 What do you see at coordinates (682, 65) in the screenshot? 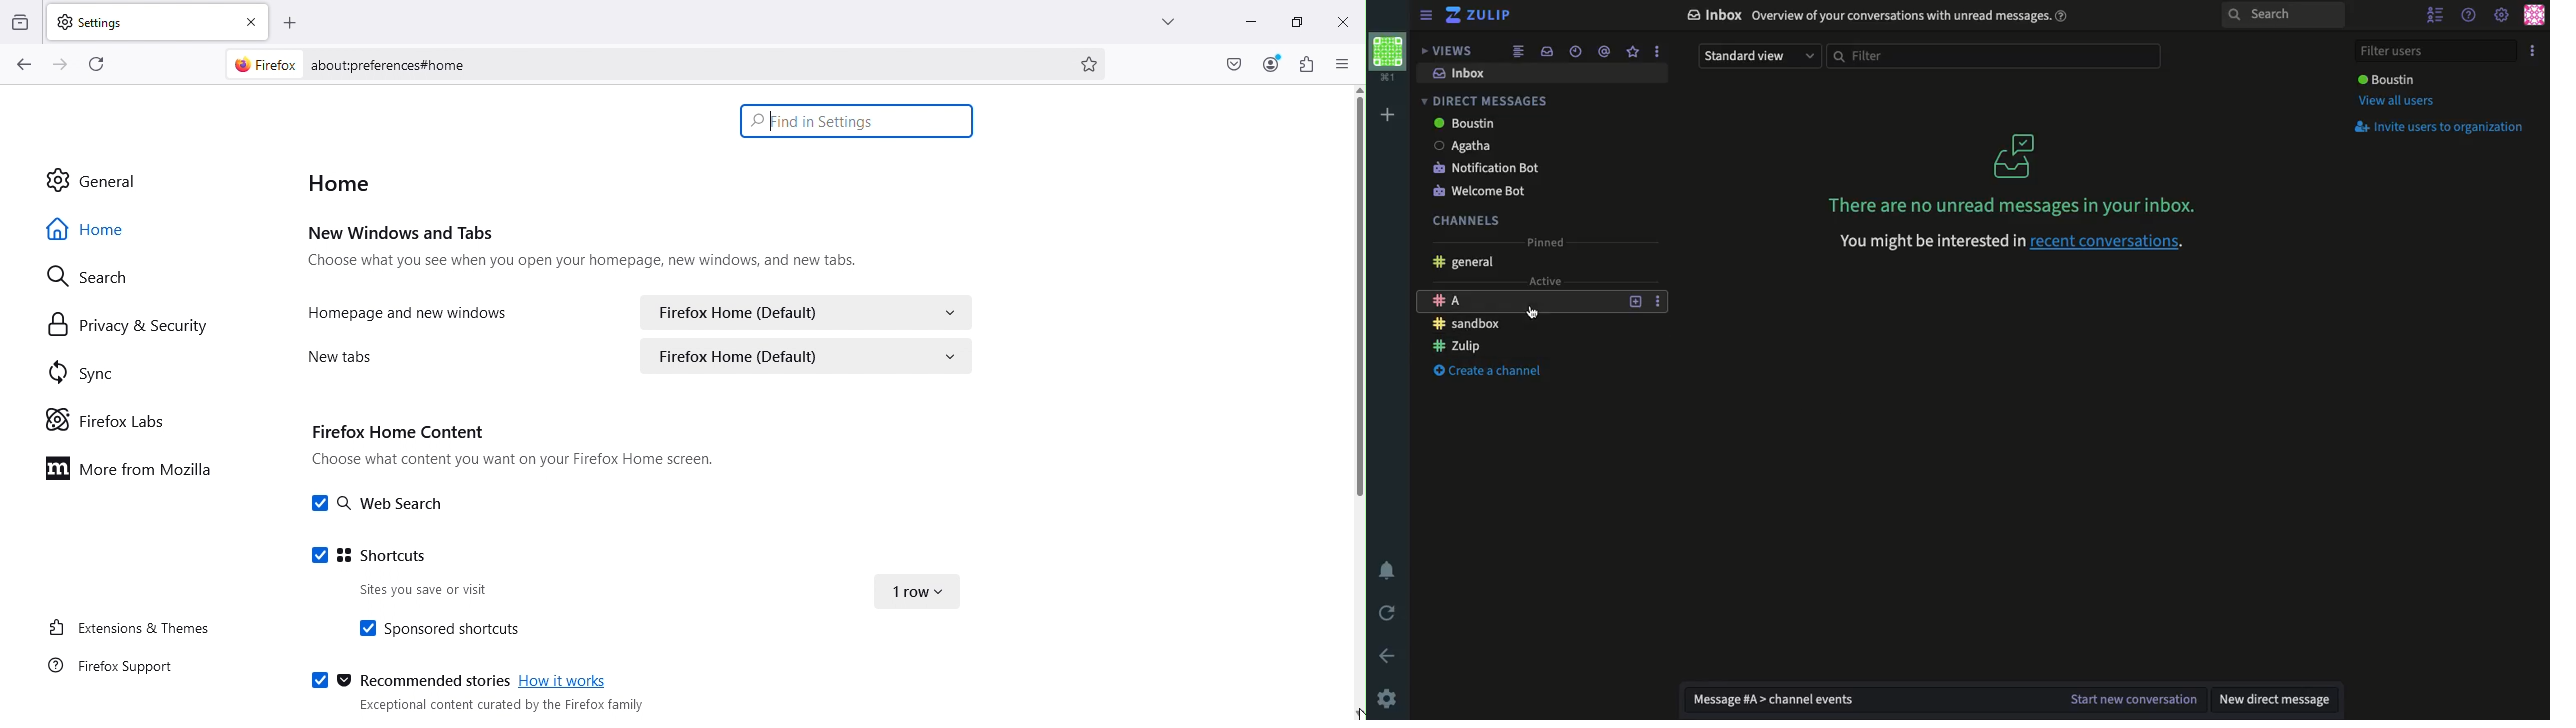
I see `Search bar` at bounding box center [682, 65].